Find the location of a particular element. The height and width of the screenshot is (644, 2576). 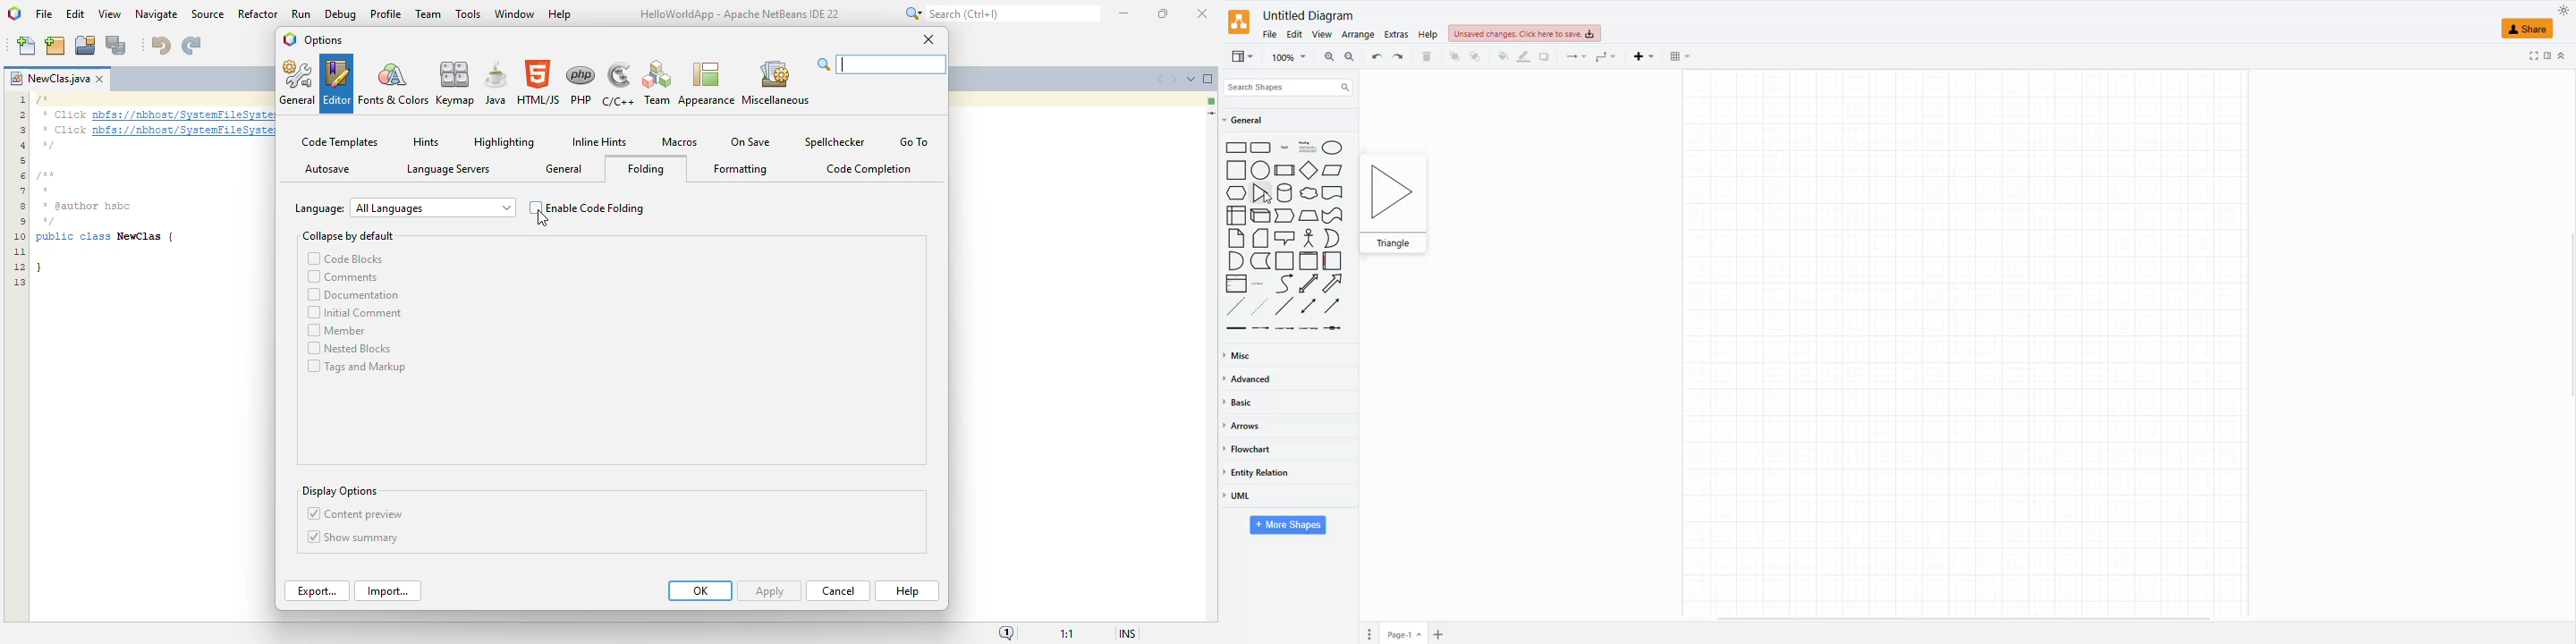

Labelled Arrow is located at coordinates (1284, 328).